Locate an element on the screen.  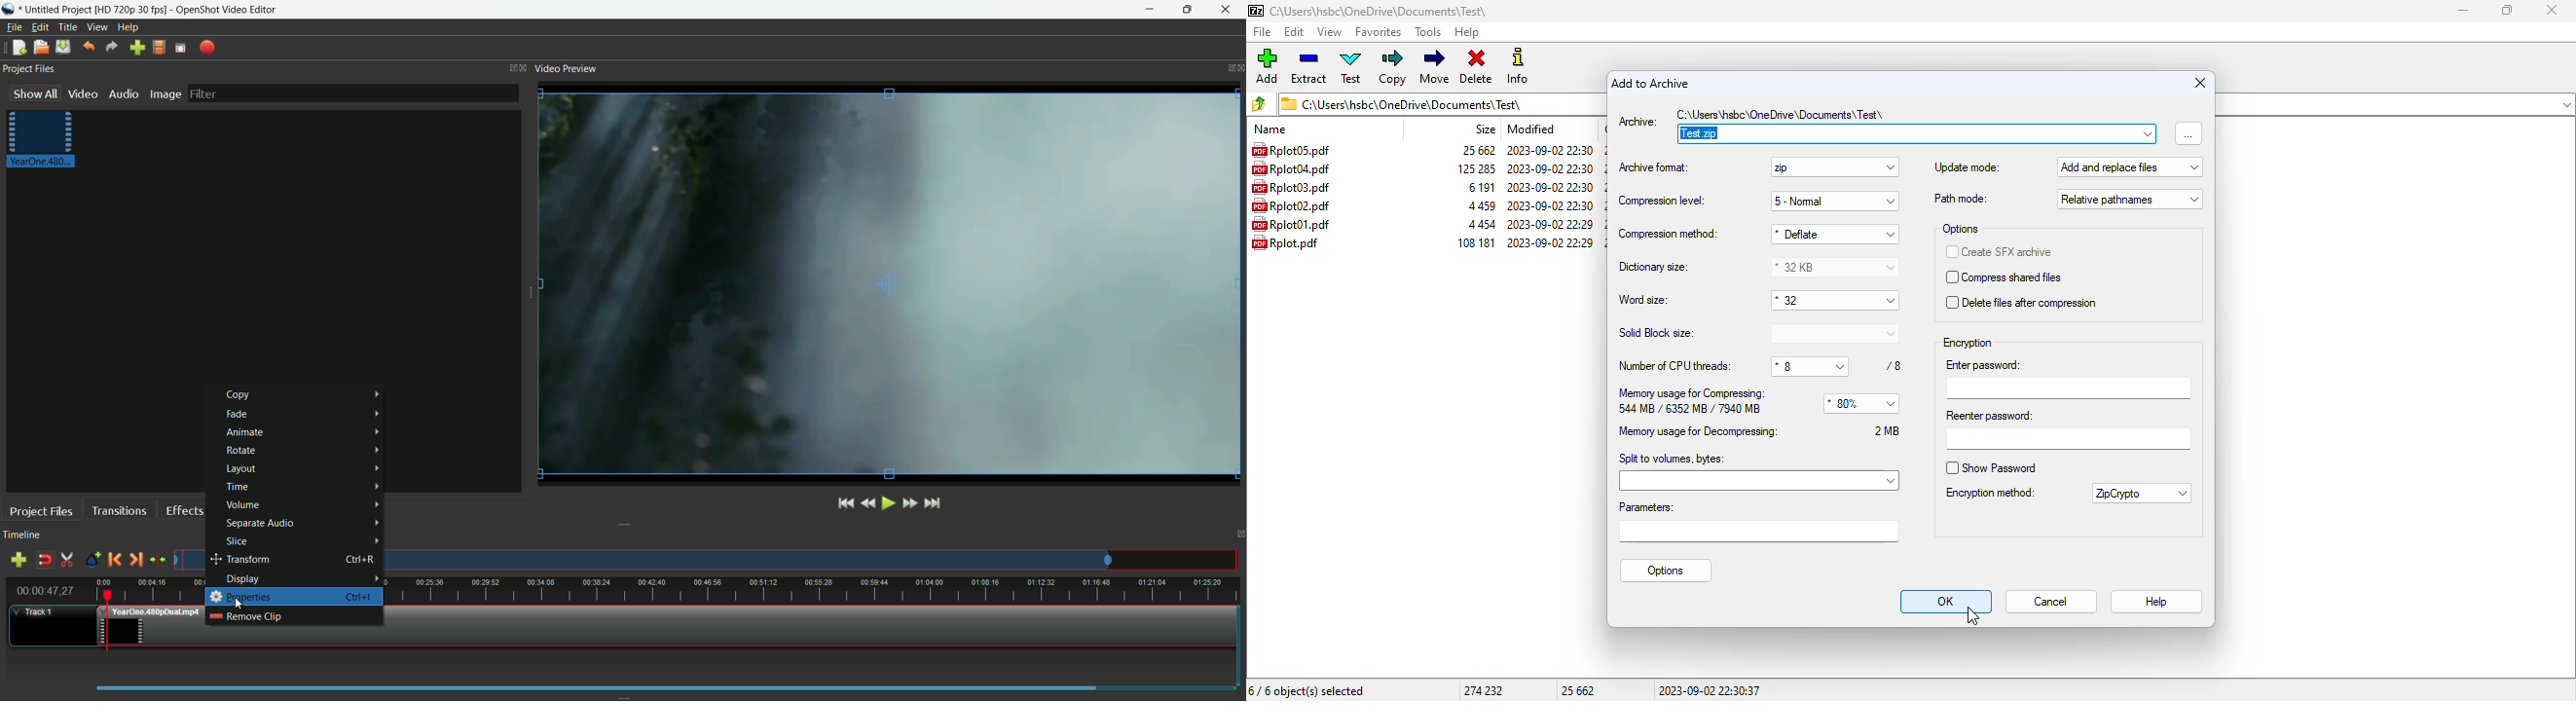
app name is located at coordinates (227, 9).